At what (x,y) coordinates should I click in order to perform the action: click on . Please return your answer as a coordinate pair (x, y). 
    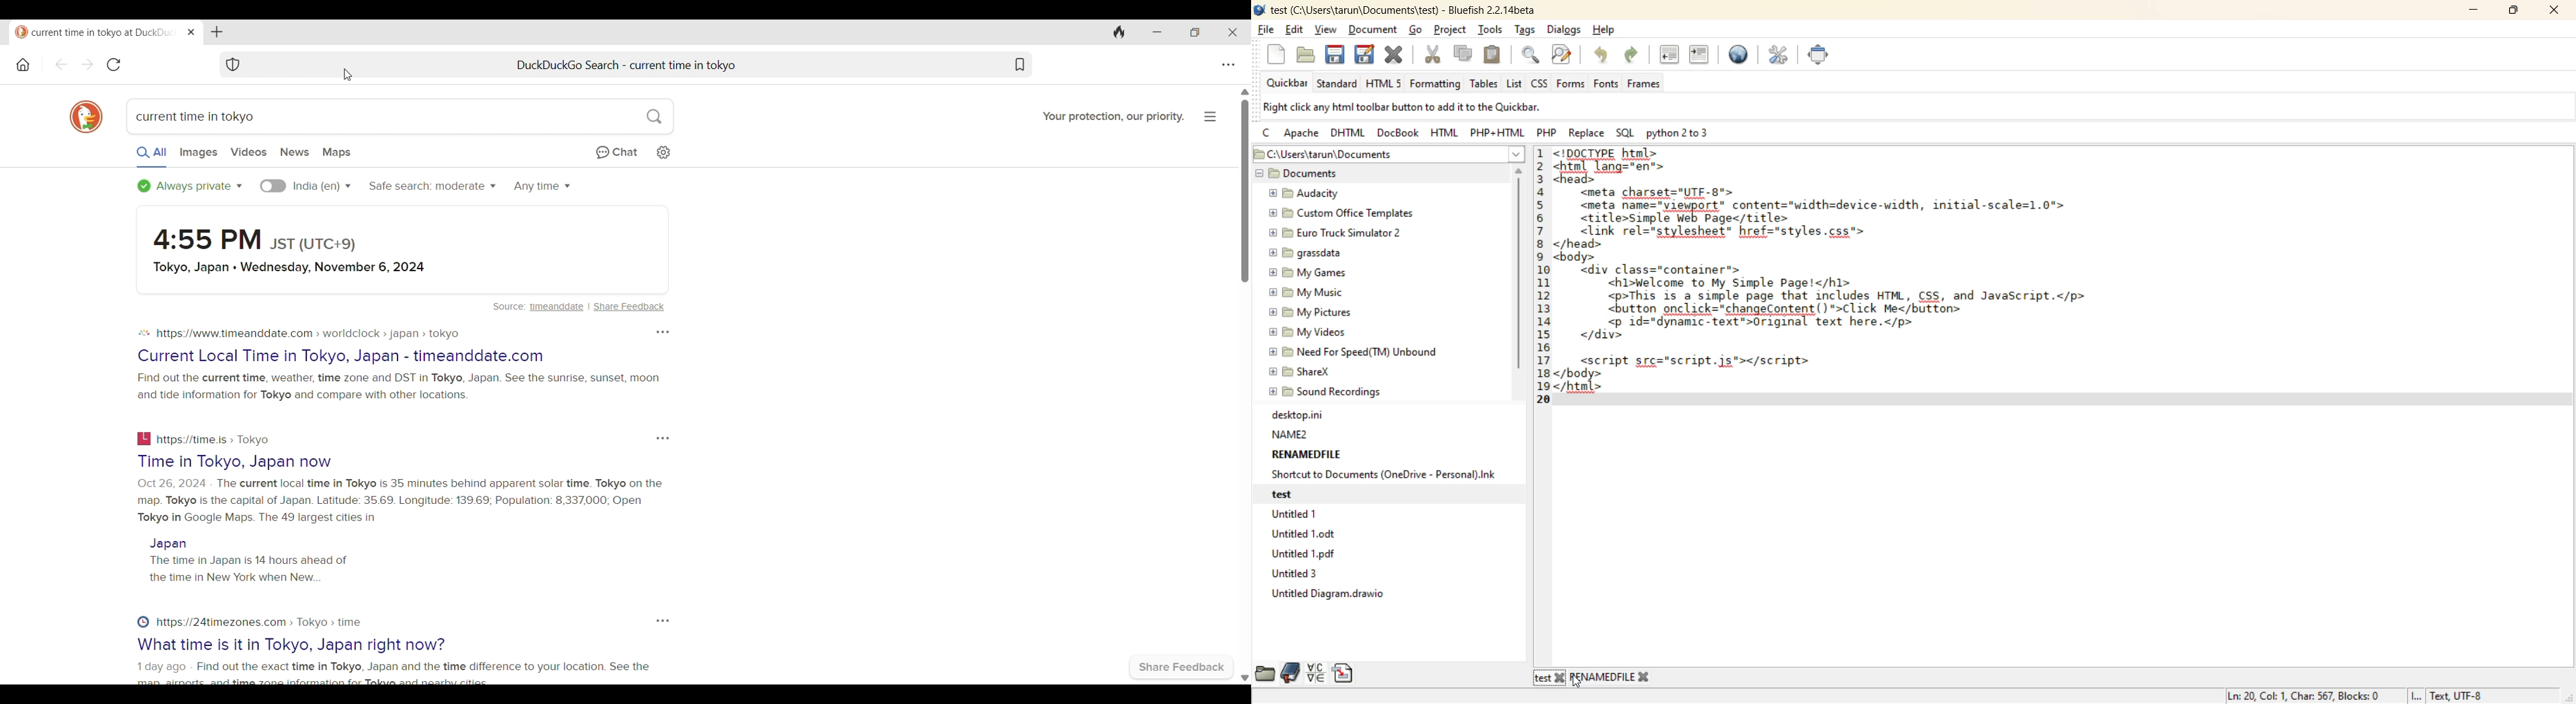
    Looking at the image, I should click on (1643, 677).